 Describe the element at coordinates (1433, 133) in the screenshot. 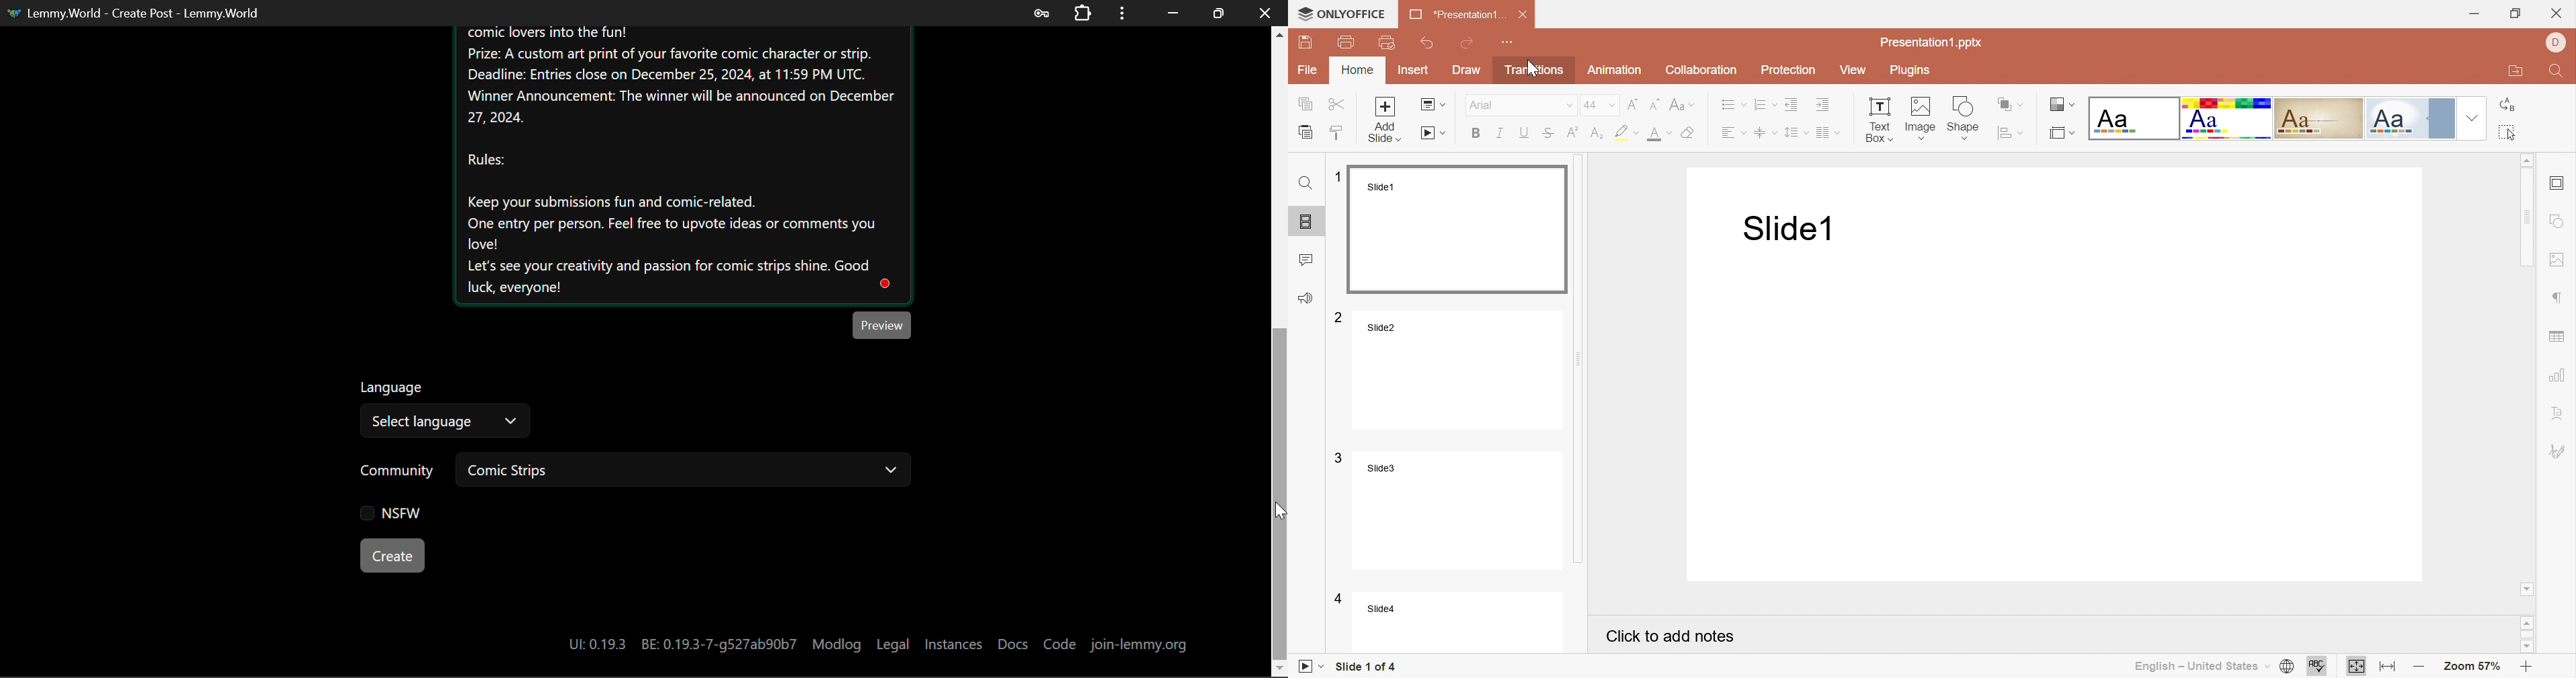

I see `Start slideshow` at that location.